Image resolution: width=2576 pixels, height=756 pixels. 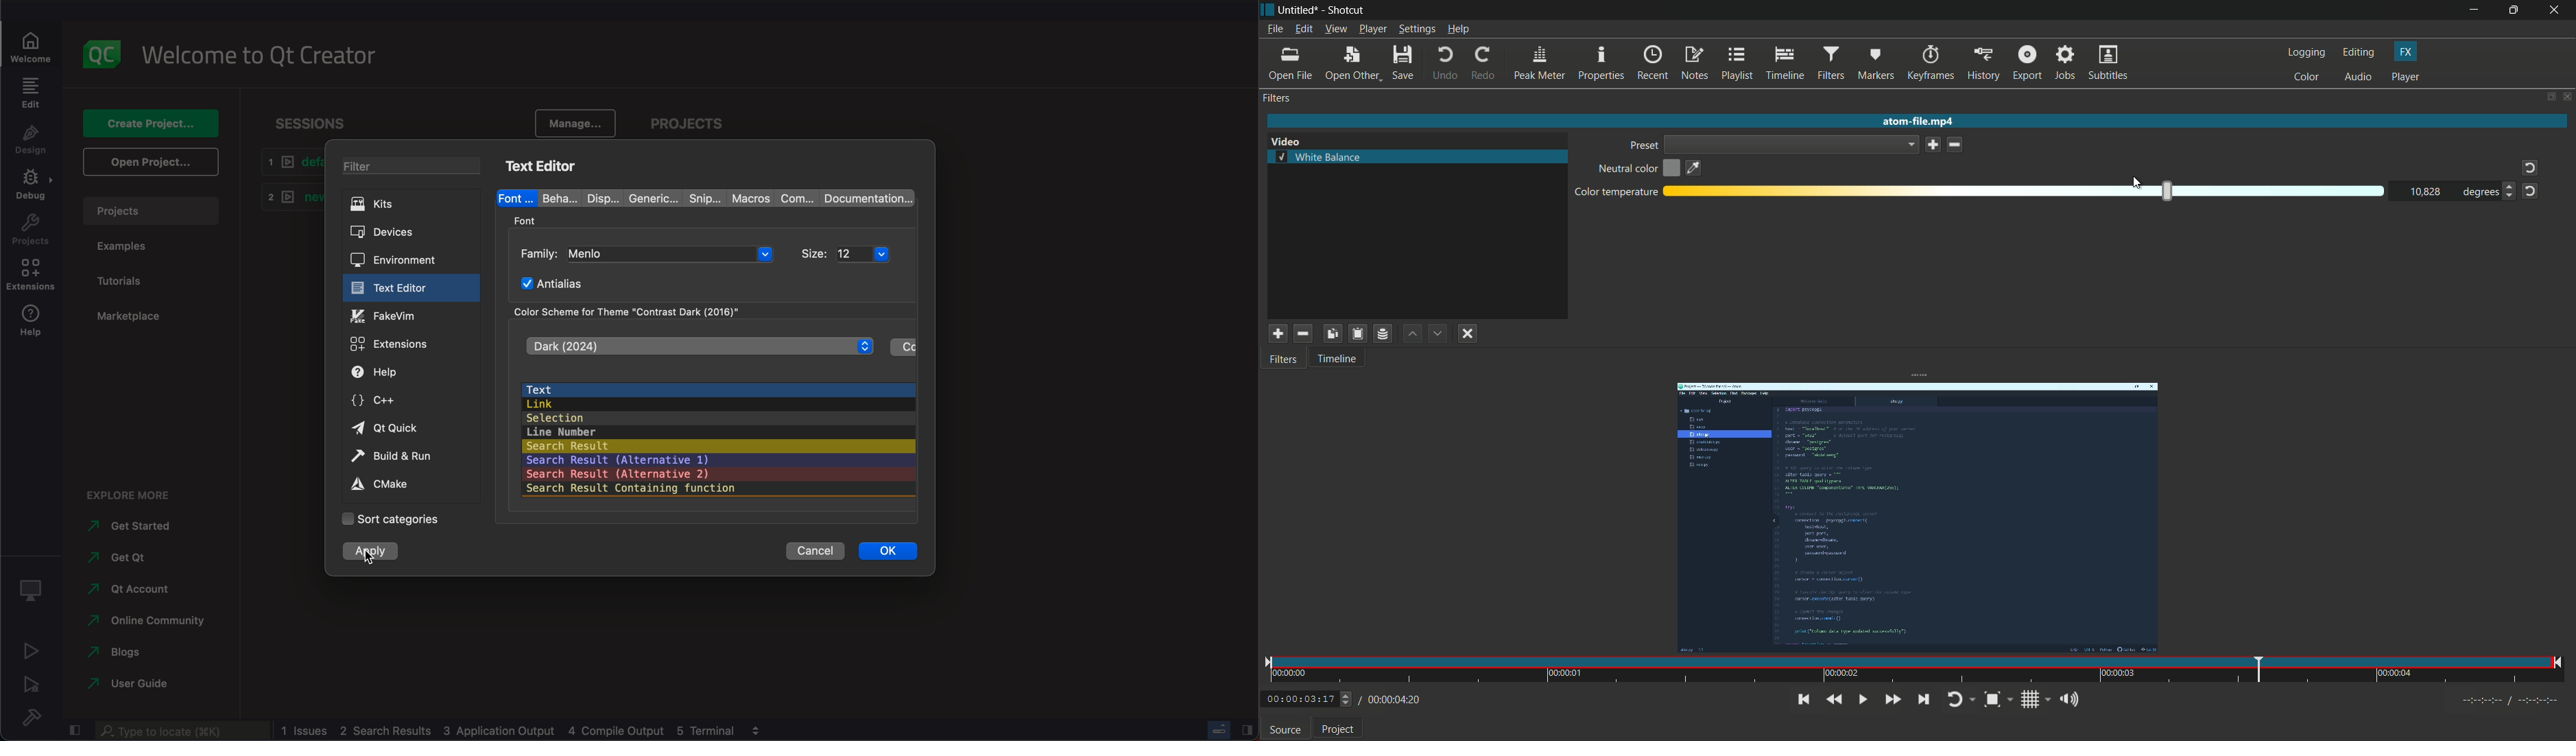 What do you see at coordinates (1917, 520) in the screenshot?
I see `filter applied to the imported video` at bounding box center [1917, 520].